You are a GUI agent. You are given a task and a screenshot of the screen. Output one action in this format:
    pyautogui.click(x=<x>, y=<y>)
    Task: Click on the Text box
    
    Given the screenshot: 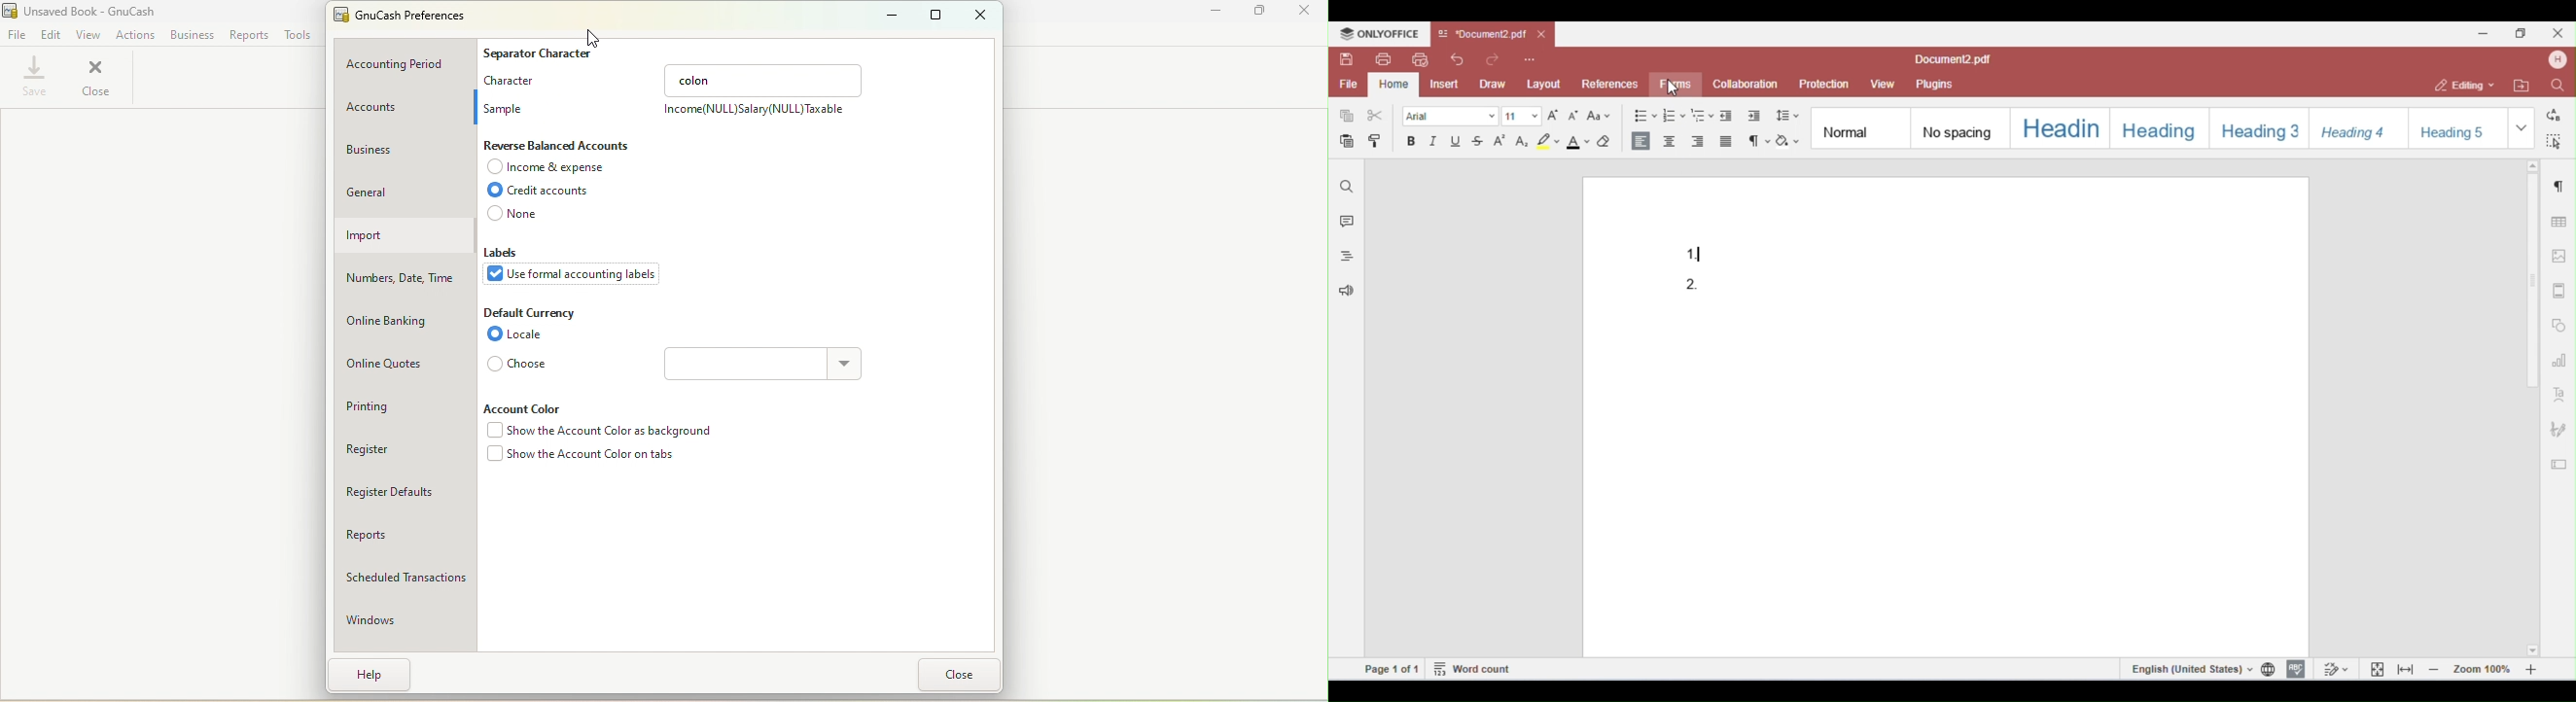 What is the action you would take?
    pyautogui.click(x=749, y=364)
    